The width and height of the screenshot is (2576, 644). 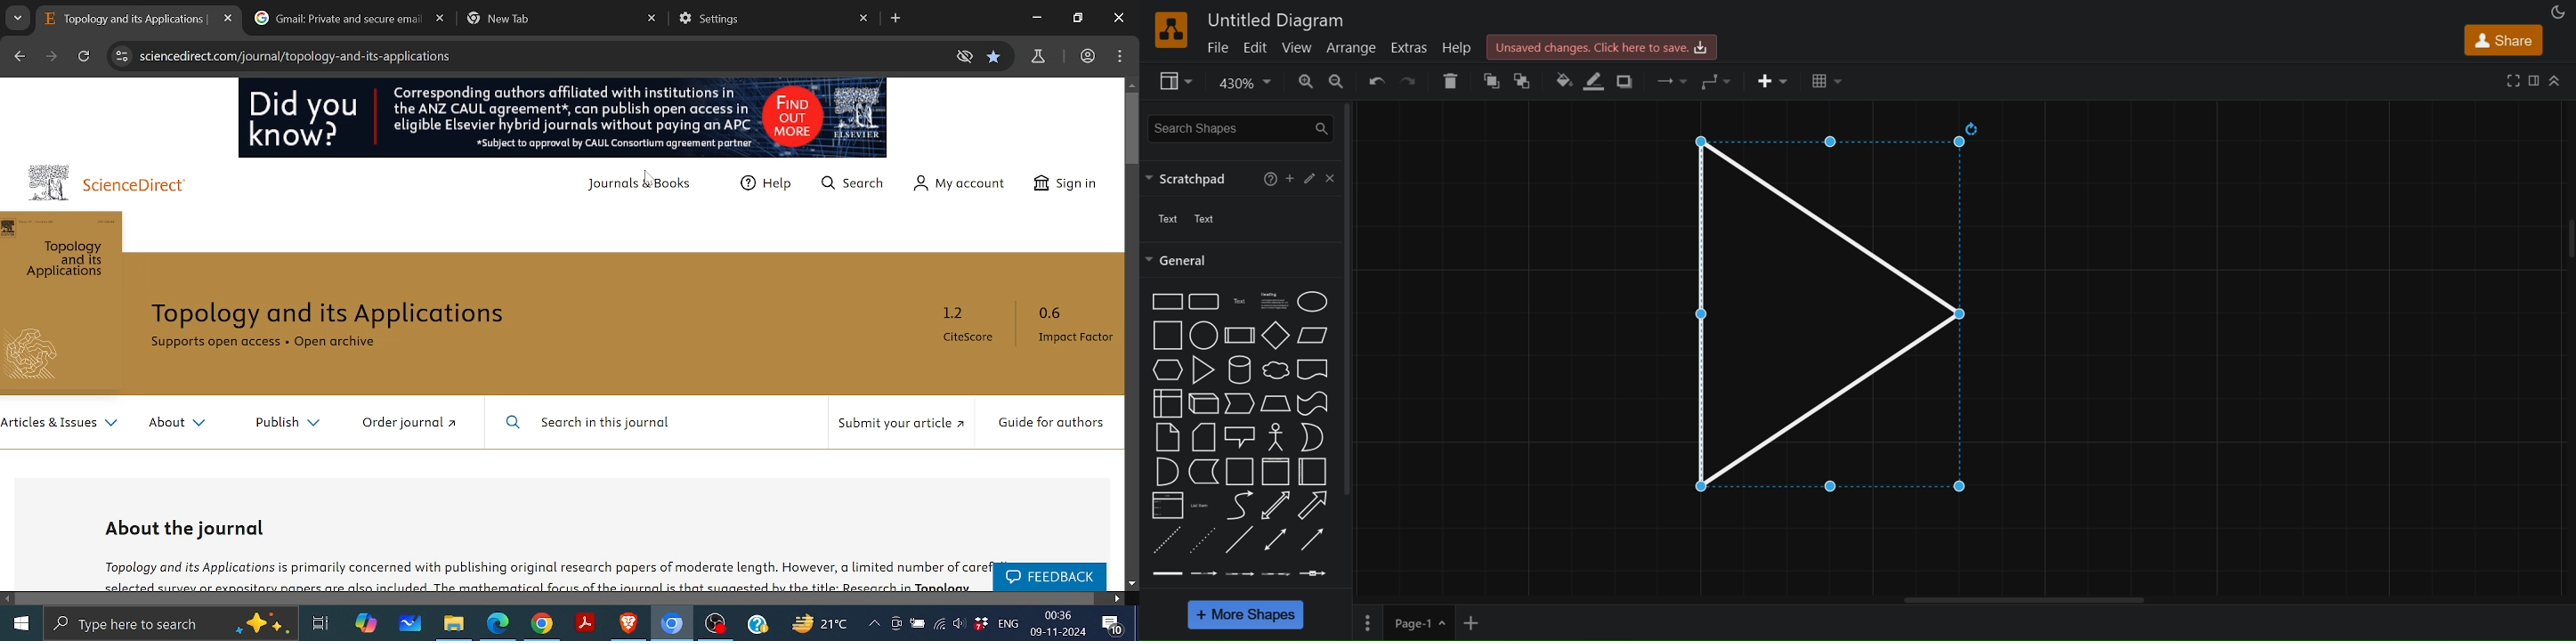 I want to click on impact factor: 0.6, so click(x=1068, y=324).